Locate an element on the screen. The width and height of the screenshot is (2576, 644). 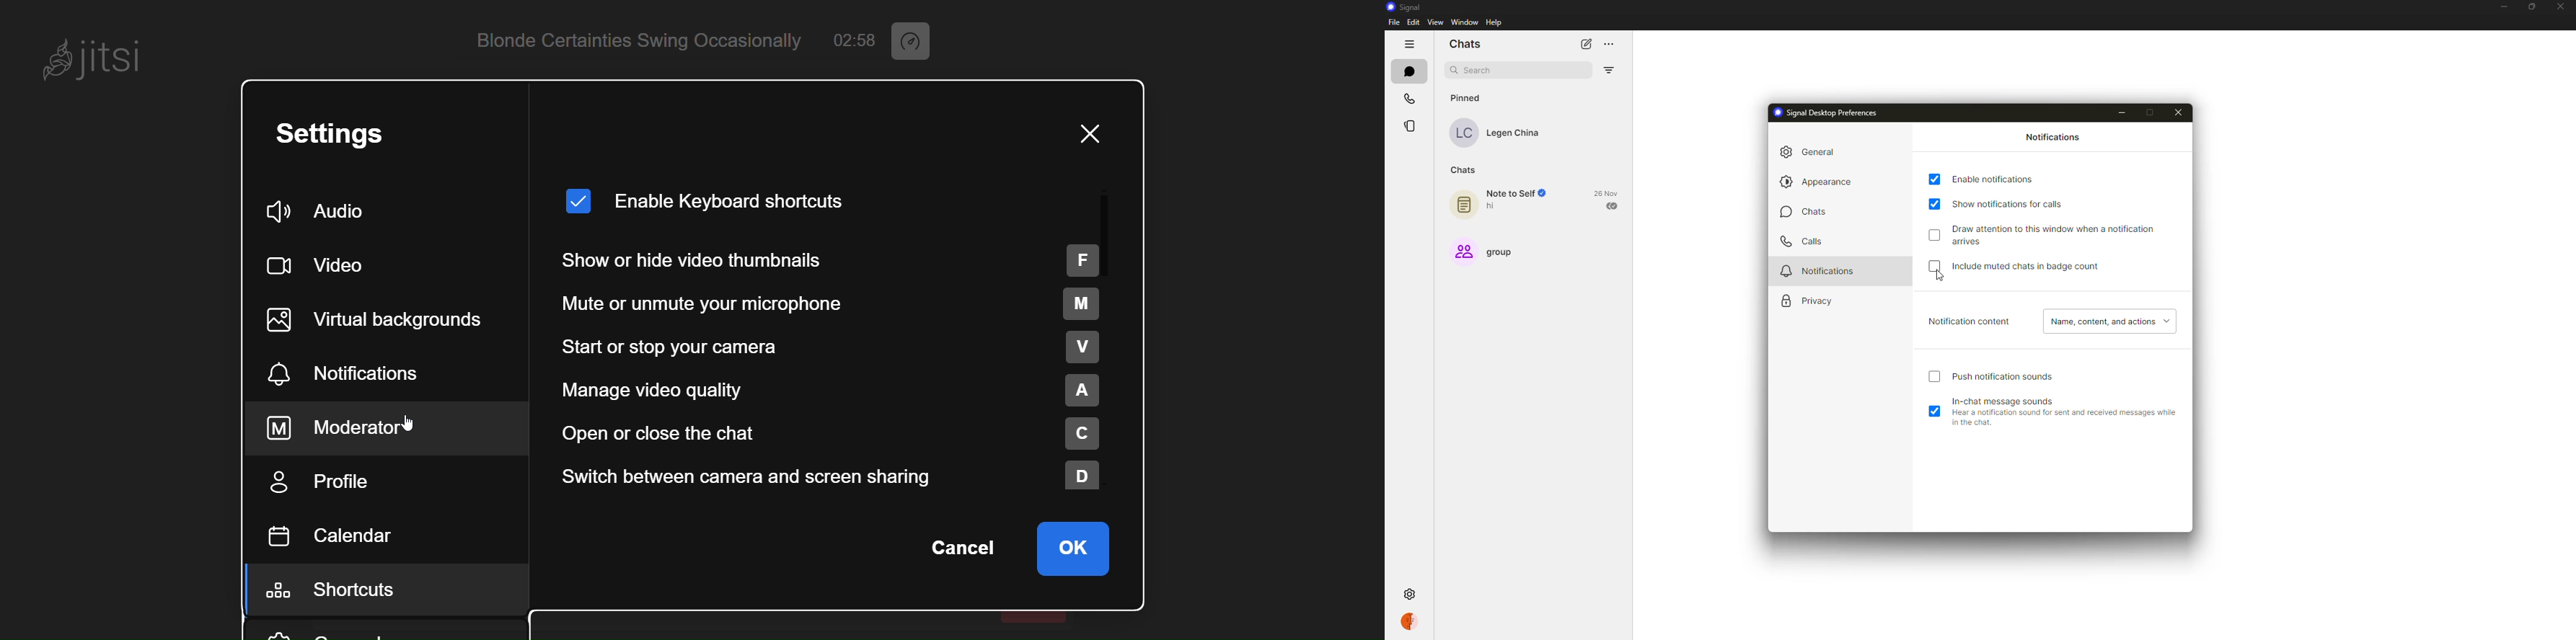
file is located at coordinates (1394, 22).